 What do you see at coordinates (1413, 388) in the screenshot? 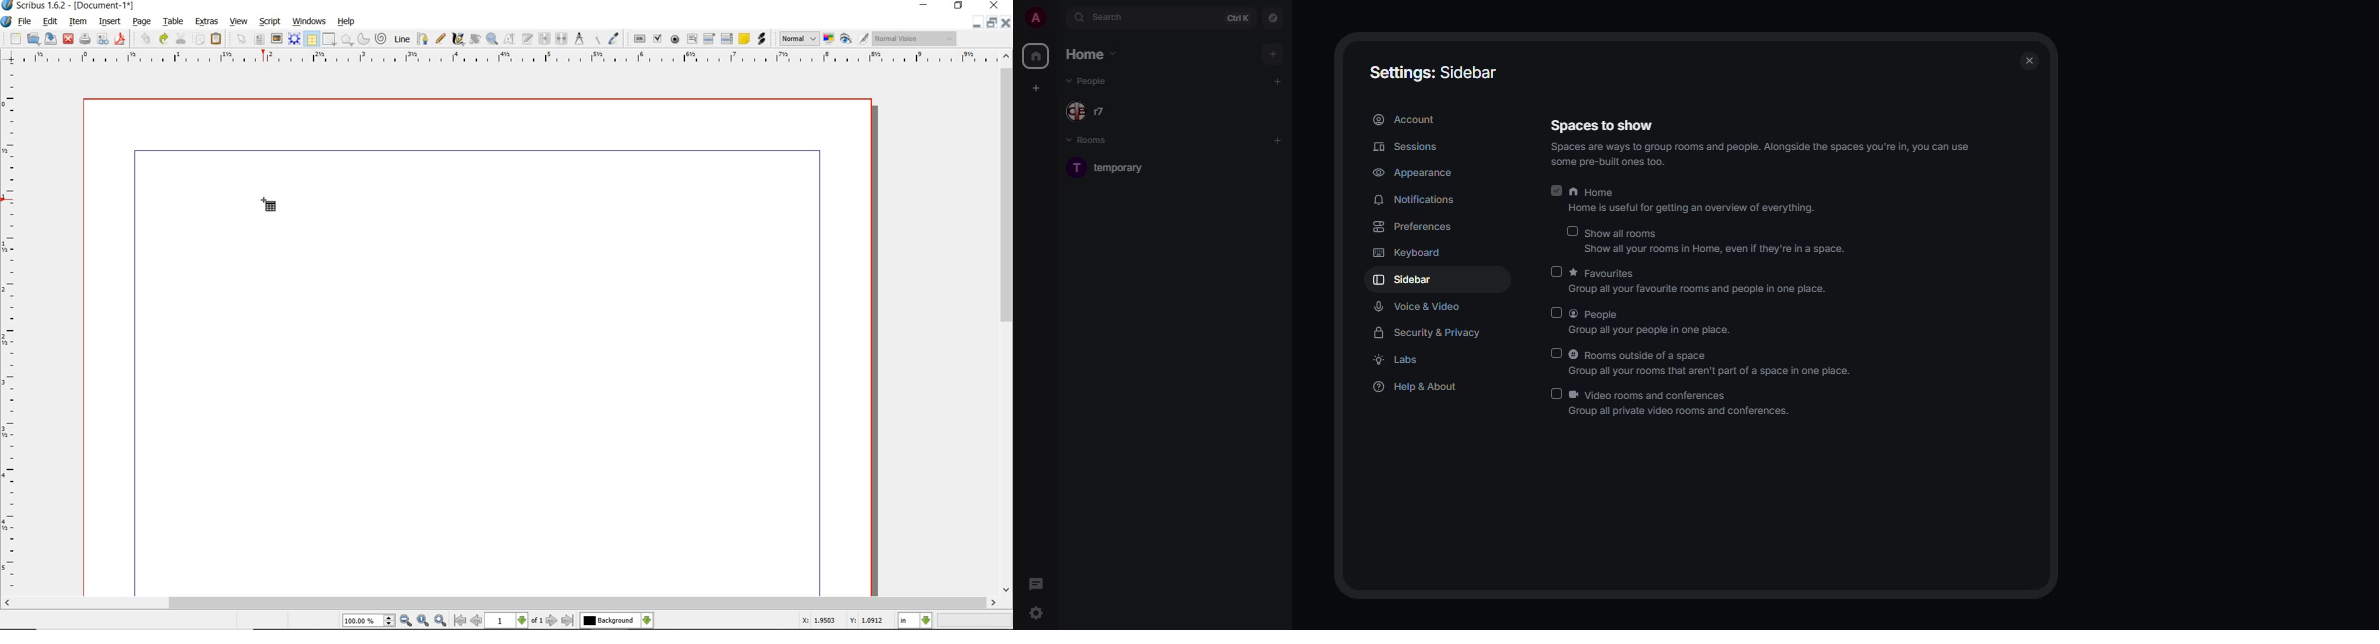
I see `help & about` at bounding box center [1413, 388].